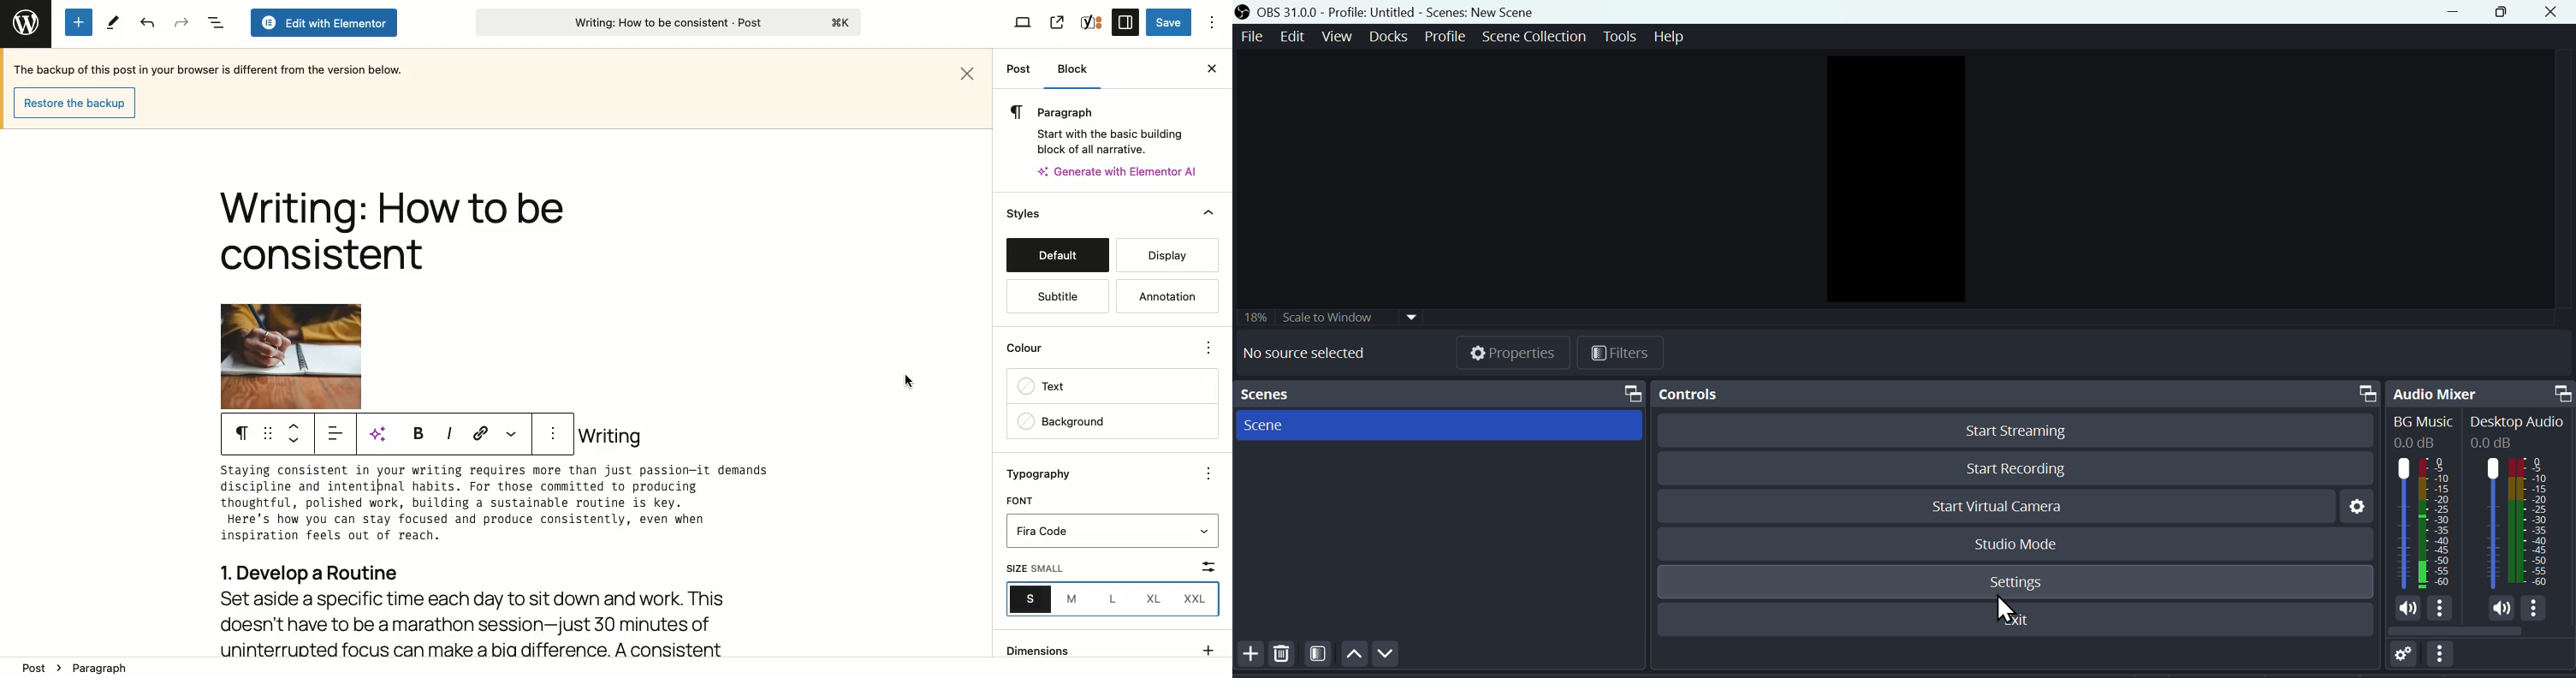 This screenshot has width=2576, height=700. What do you see at coordinates (1022, 499) in the screenshot?
I see `FONT` at bounding box center [1022, 499].